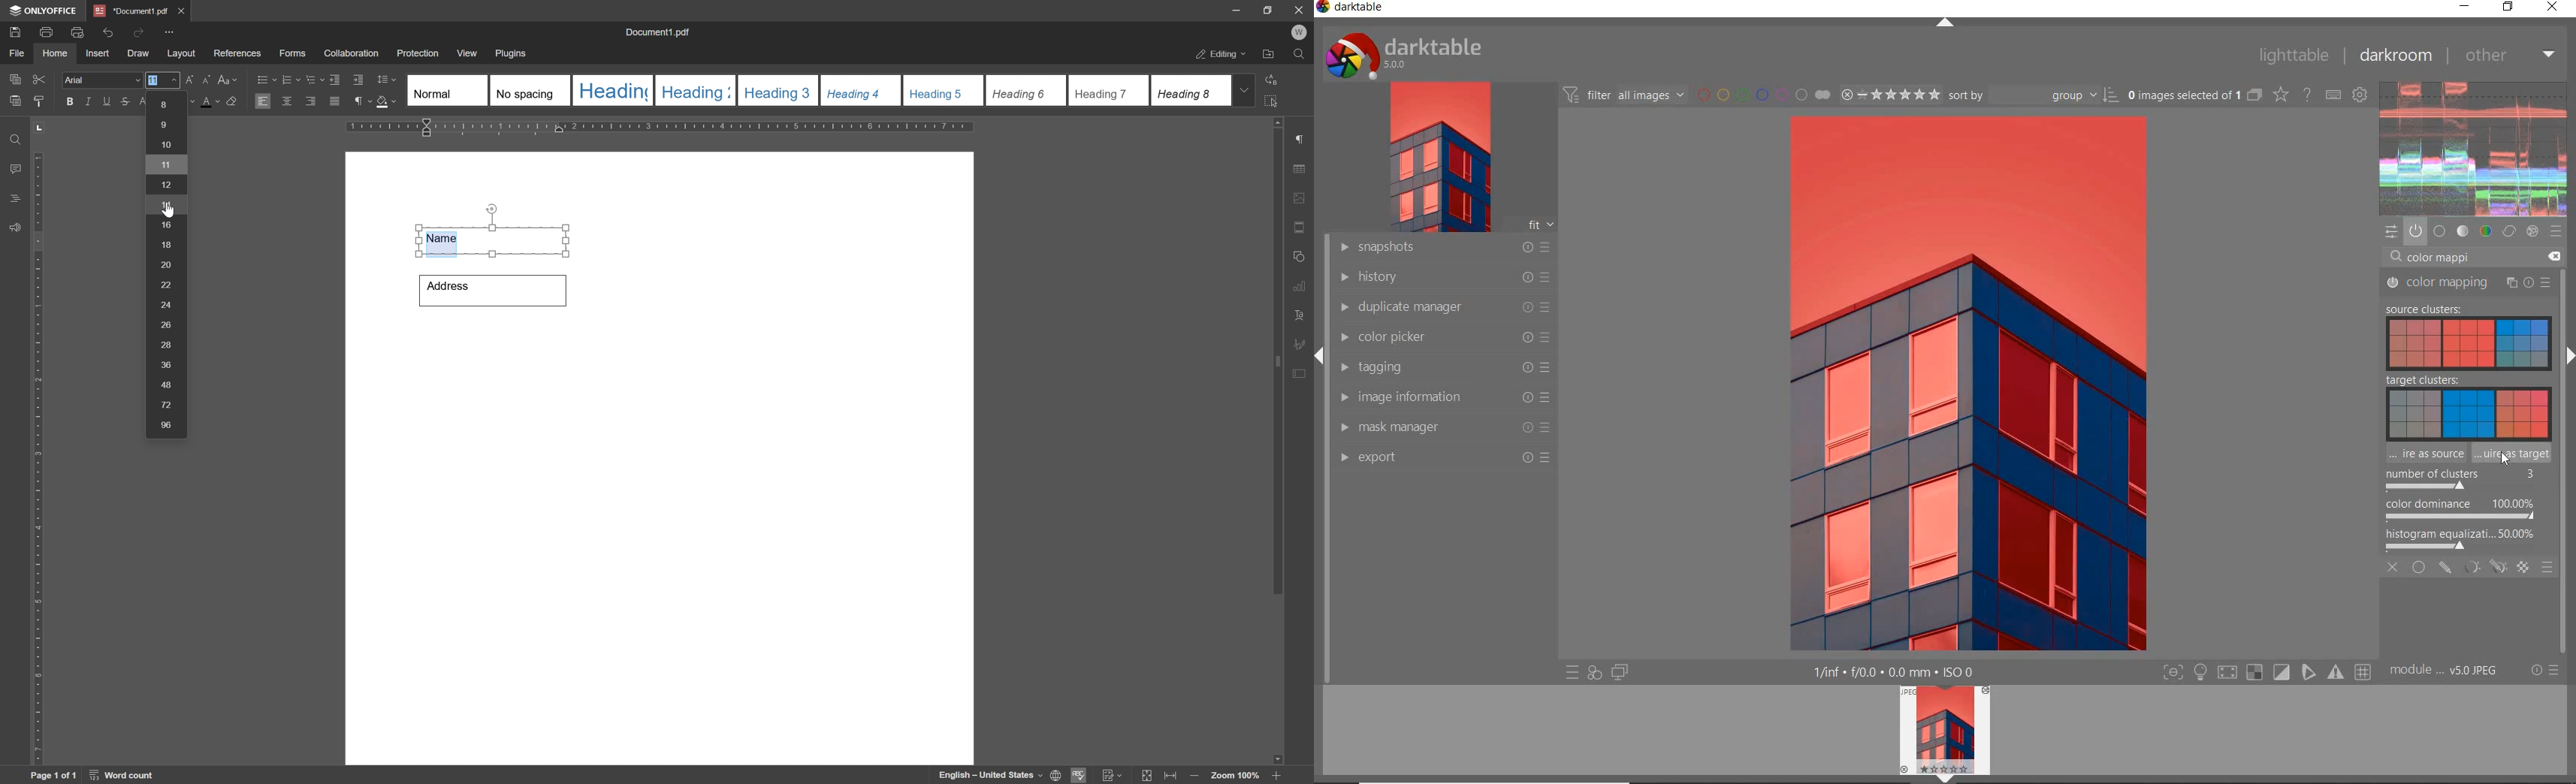 The height and width of the screenshot is (784, 2576). I want to click on quick access panel, so click(2393, 231).